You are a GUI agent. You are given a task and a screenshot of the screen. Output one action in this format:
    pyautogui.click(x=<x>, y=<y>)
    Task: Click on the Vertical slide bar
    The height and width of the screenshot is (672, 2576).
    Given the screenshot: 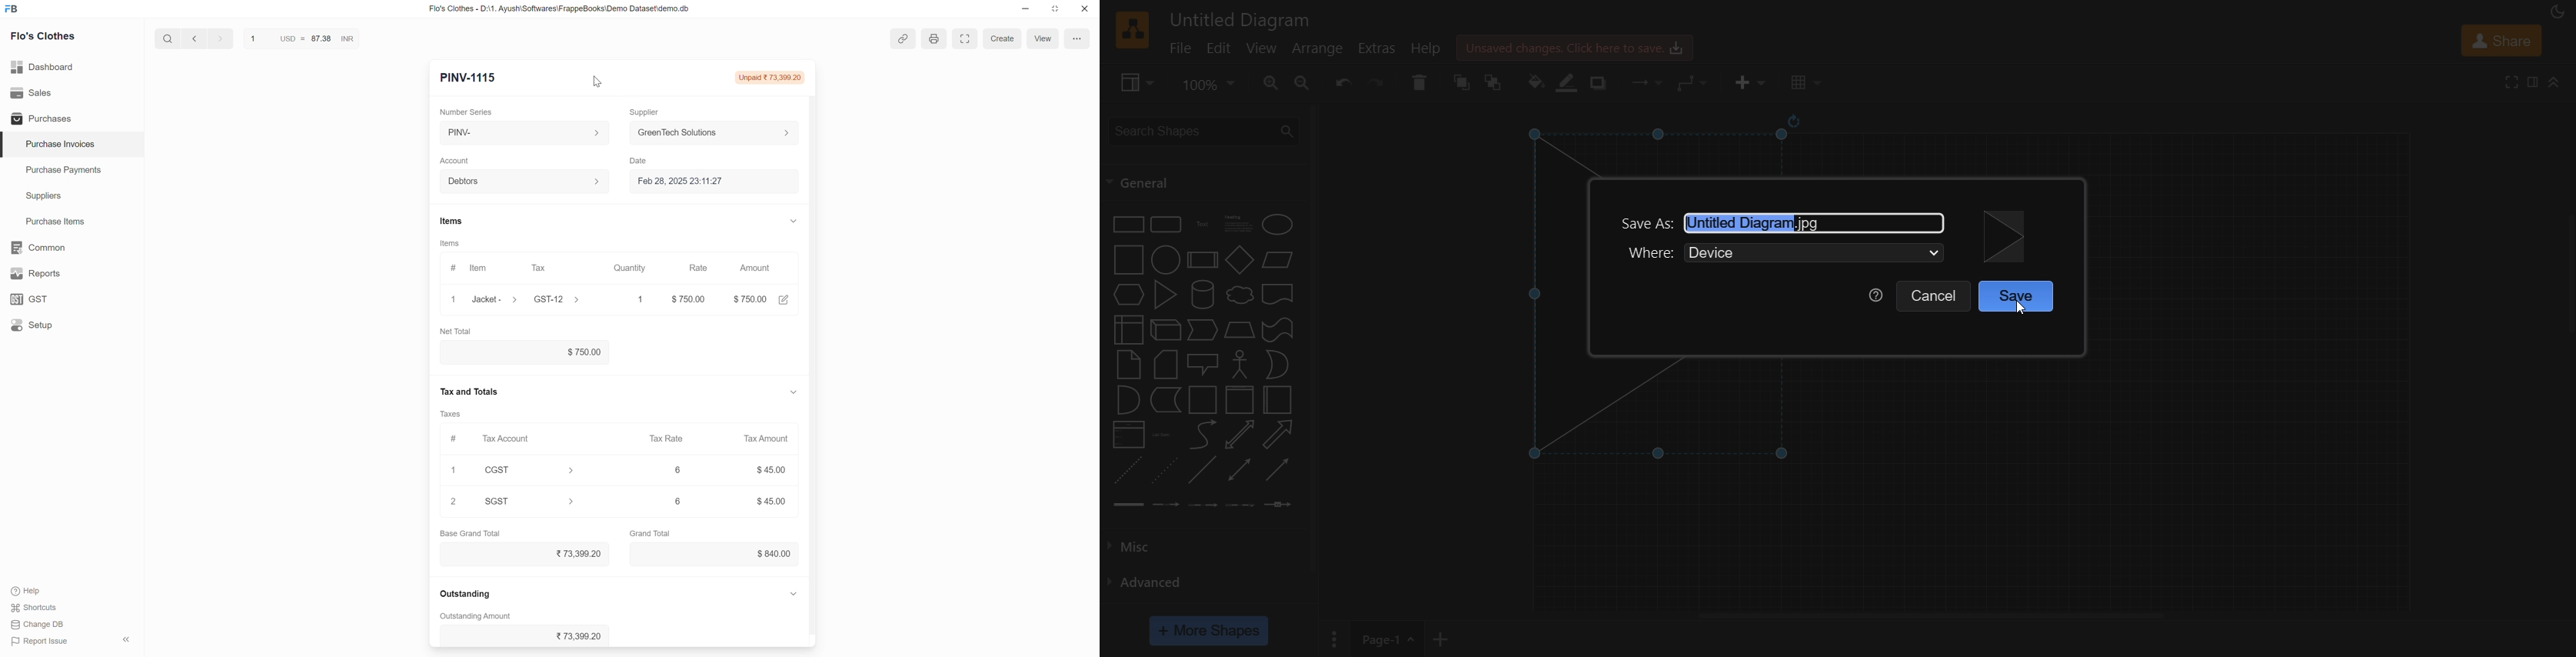 What is the action you would take?
    pyautogui.click(x=813, y=341)
    